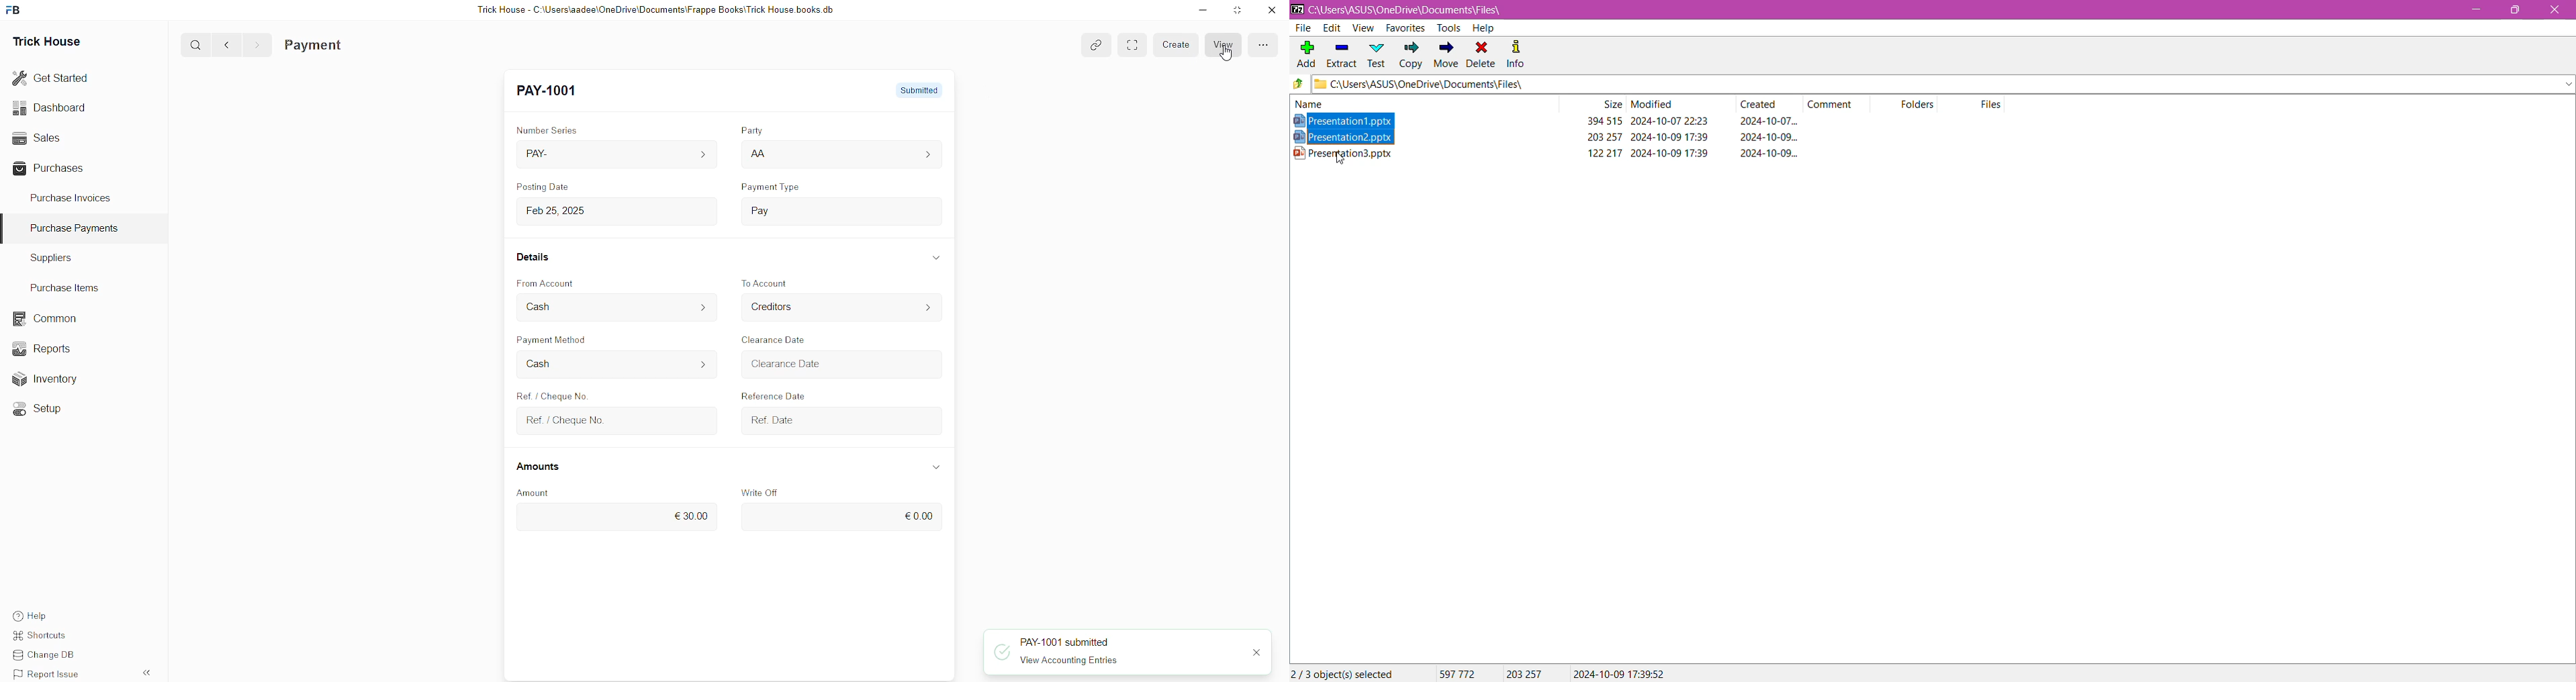  I want to click on Change DB, so click(51, 656).